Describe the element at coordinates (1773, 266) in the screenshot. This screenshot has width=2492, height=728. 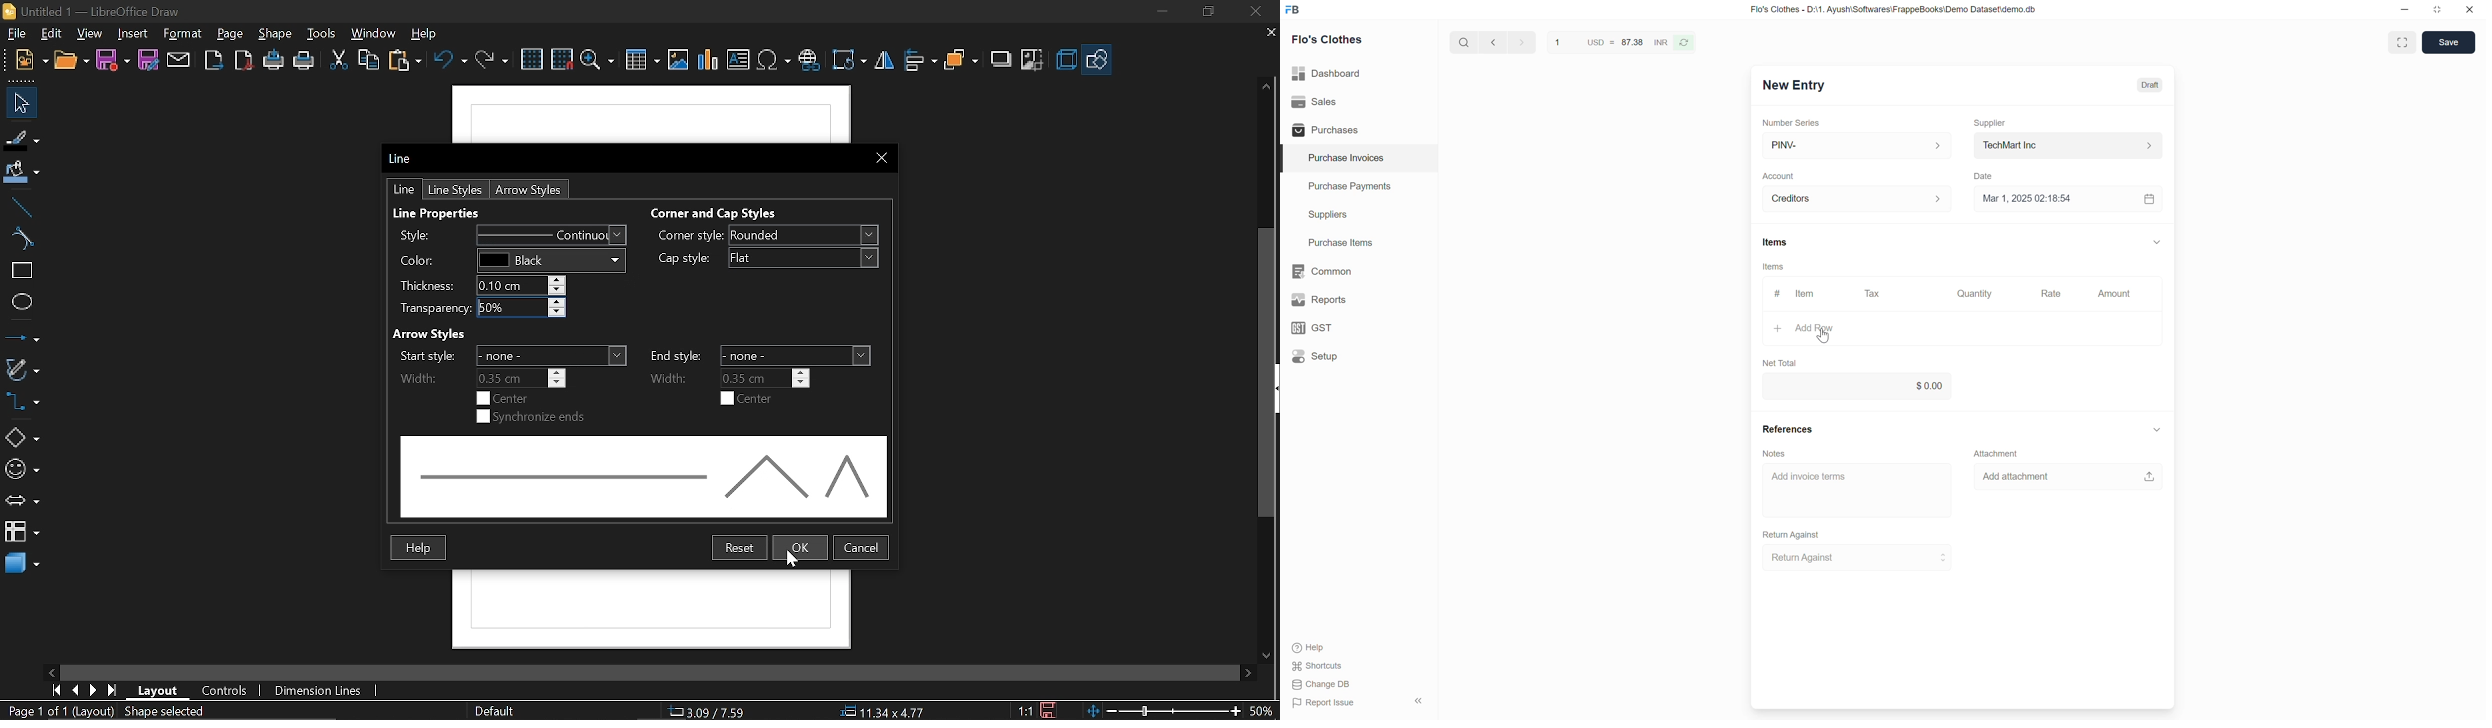
I see `Items` at that location.